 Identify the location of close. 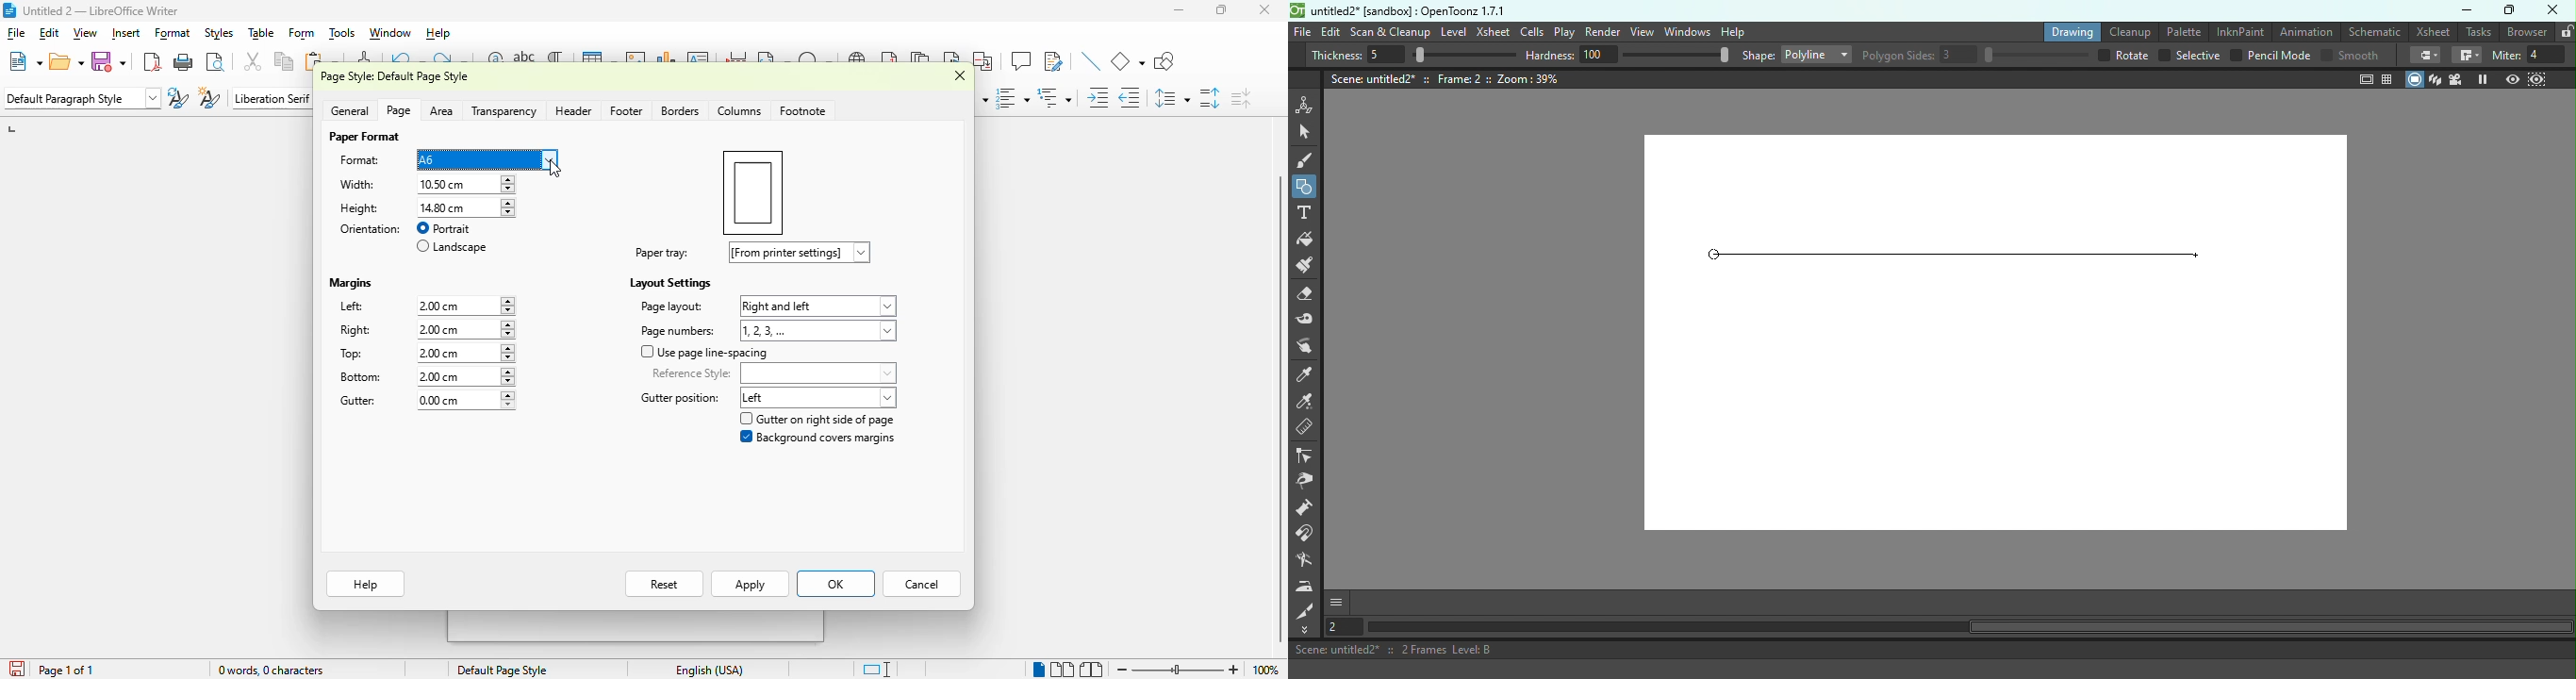
(961, 75).